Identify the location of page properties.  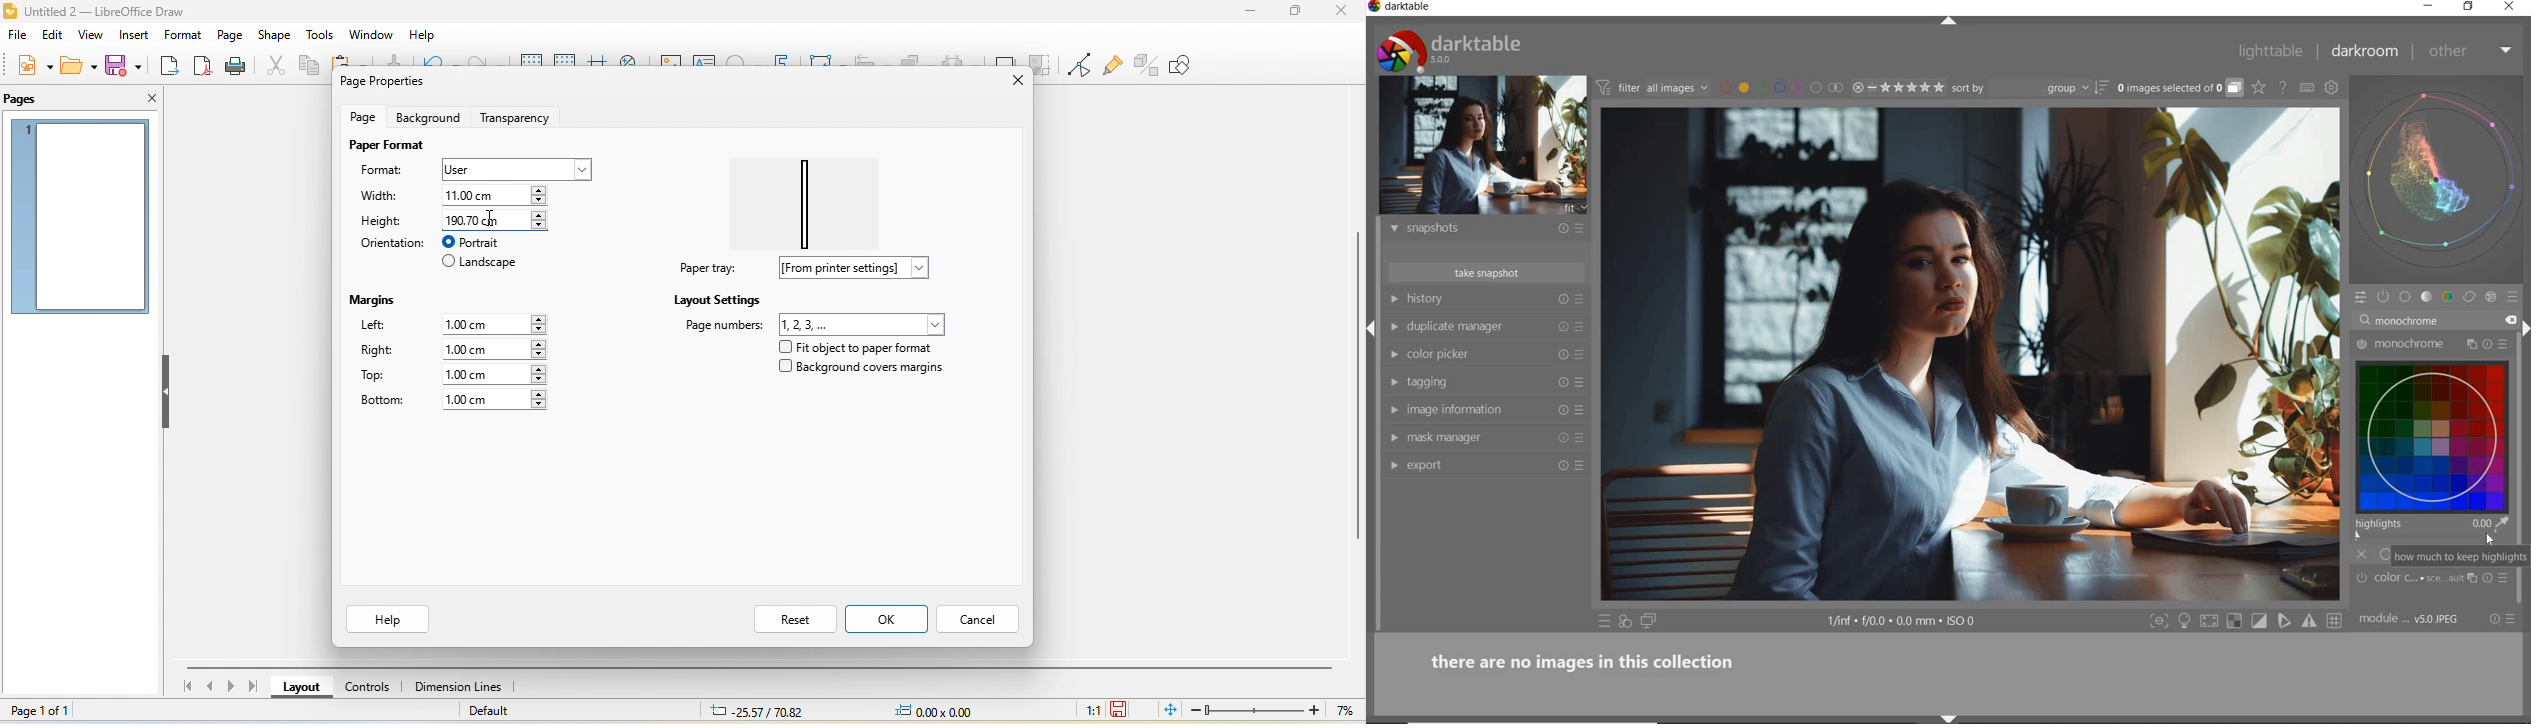
(388, 83).